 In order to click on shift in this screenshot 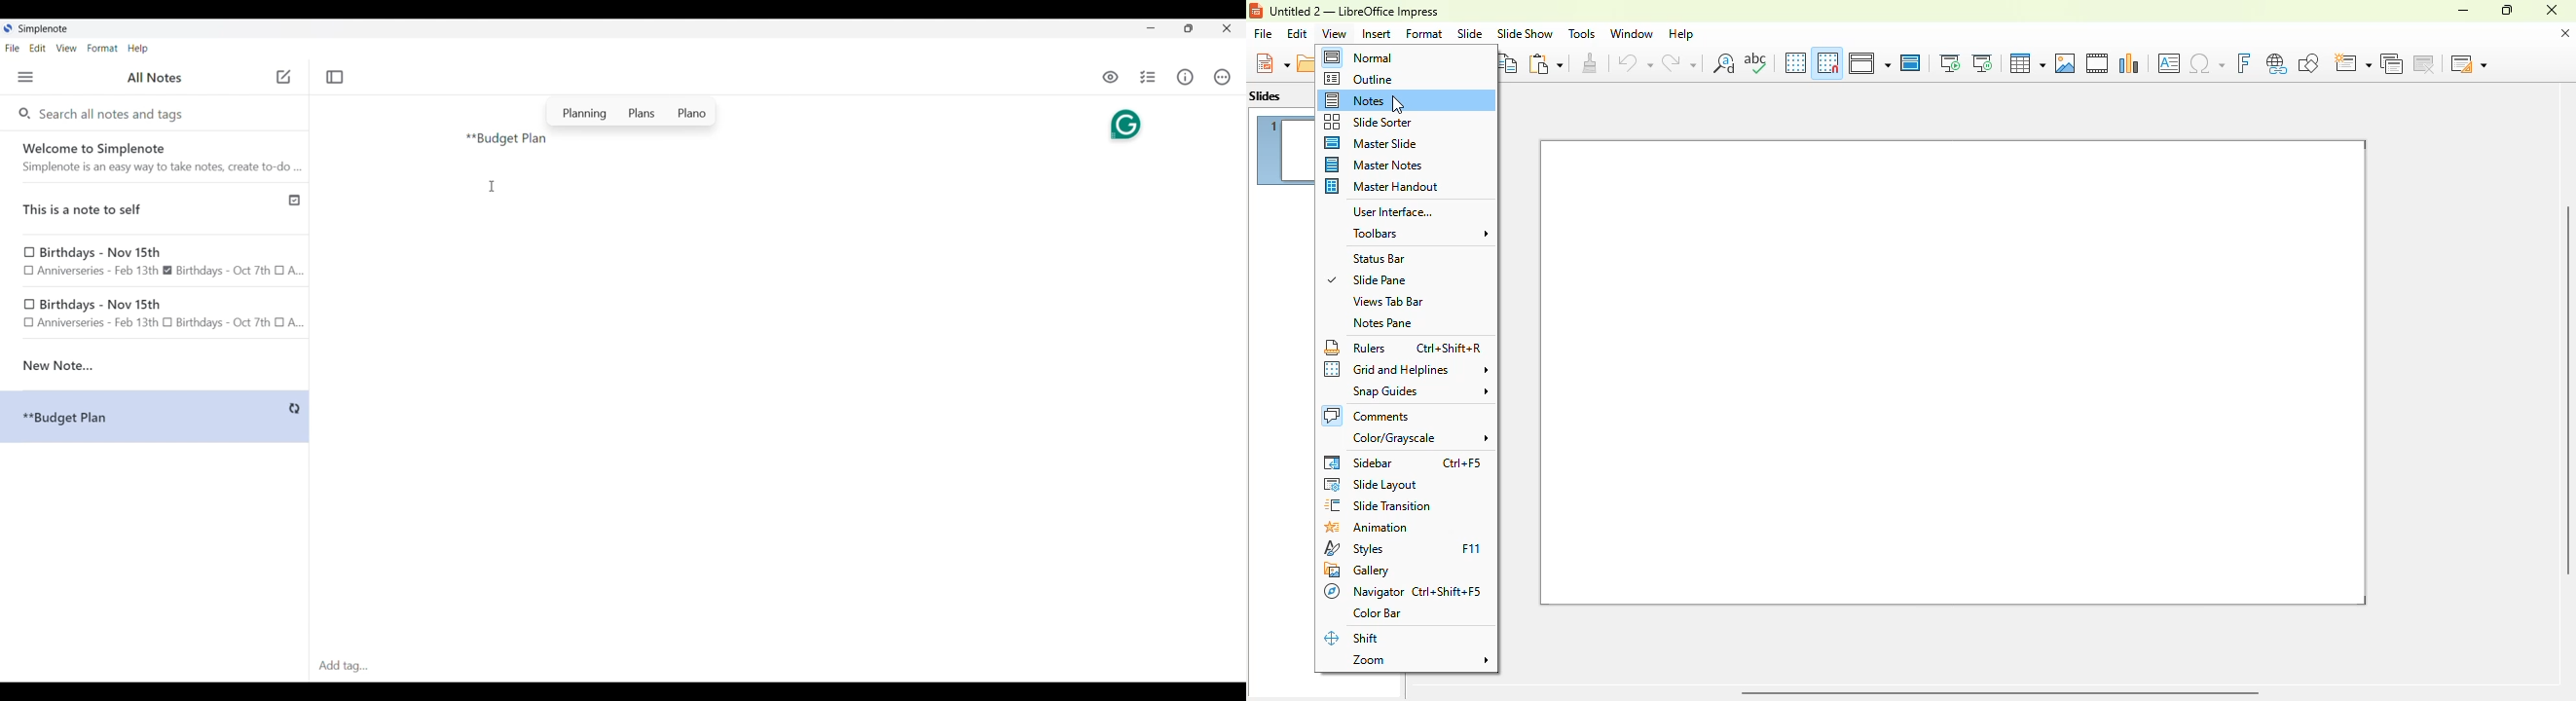, I will do `click(1353, 638)`.